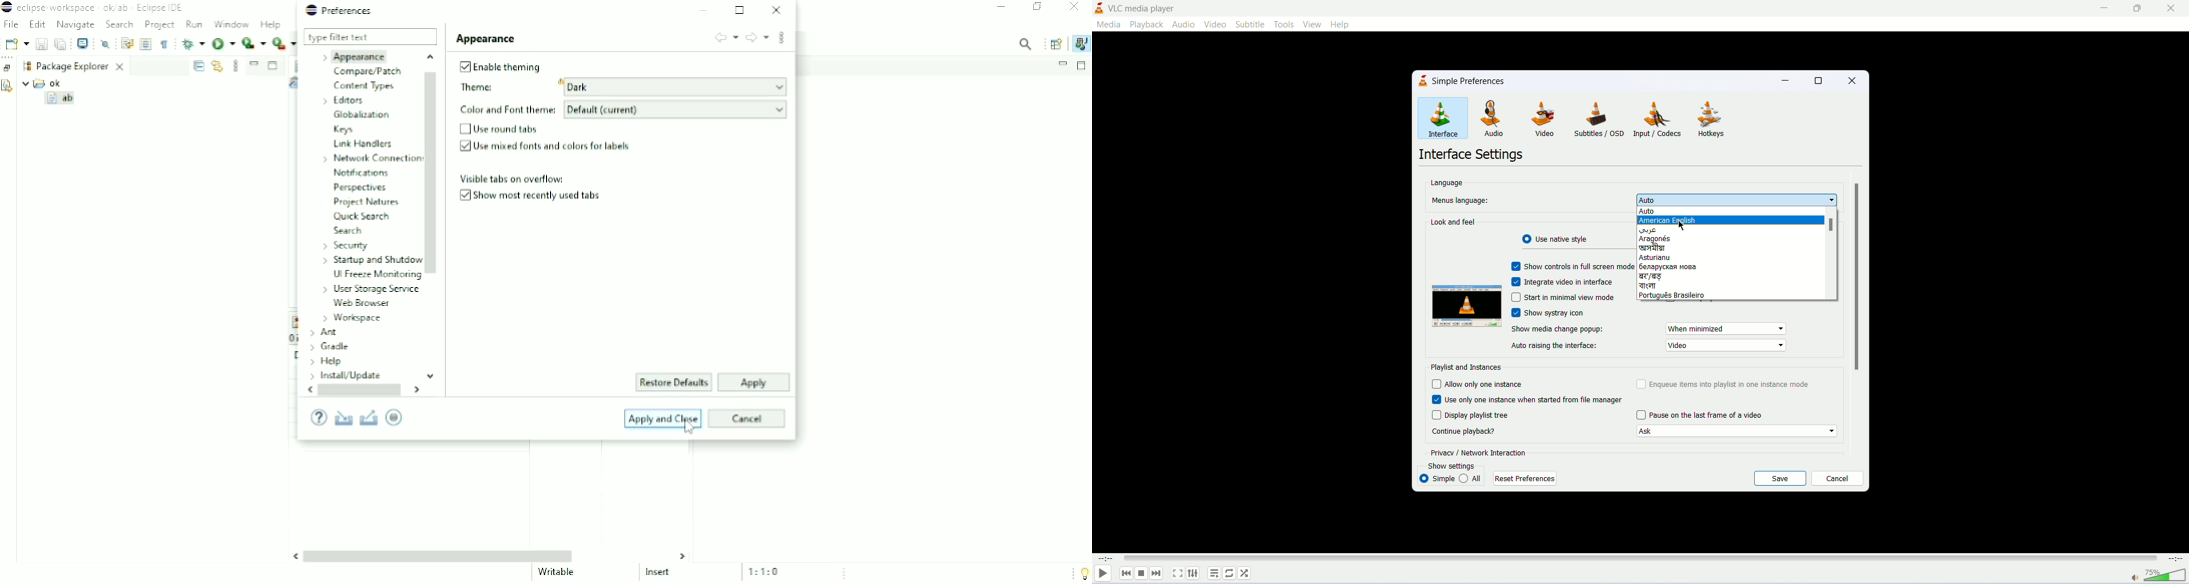 The image size is (2212, 588). Describe the element at coordinates (782, 40) in the screenshot. I see `Additional Dialog Actions` at that location.